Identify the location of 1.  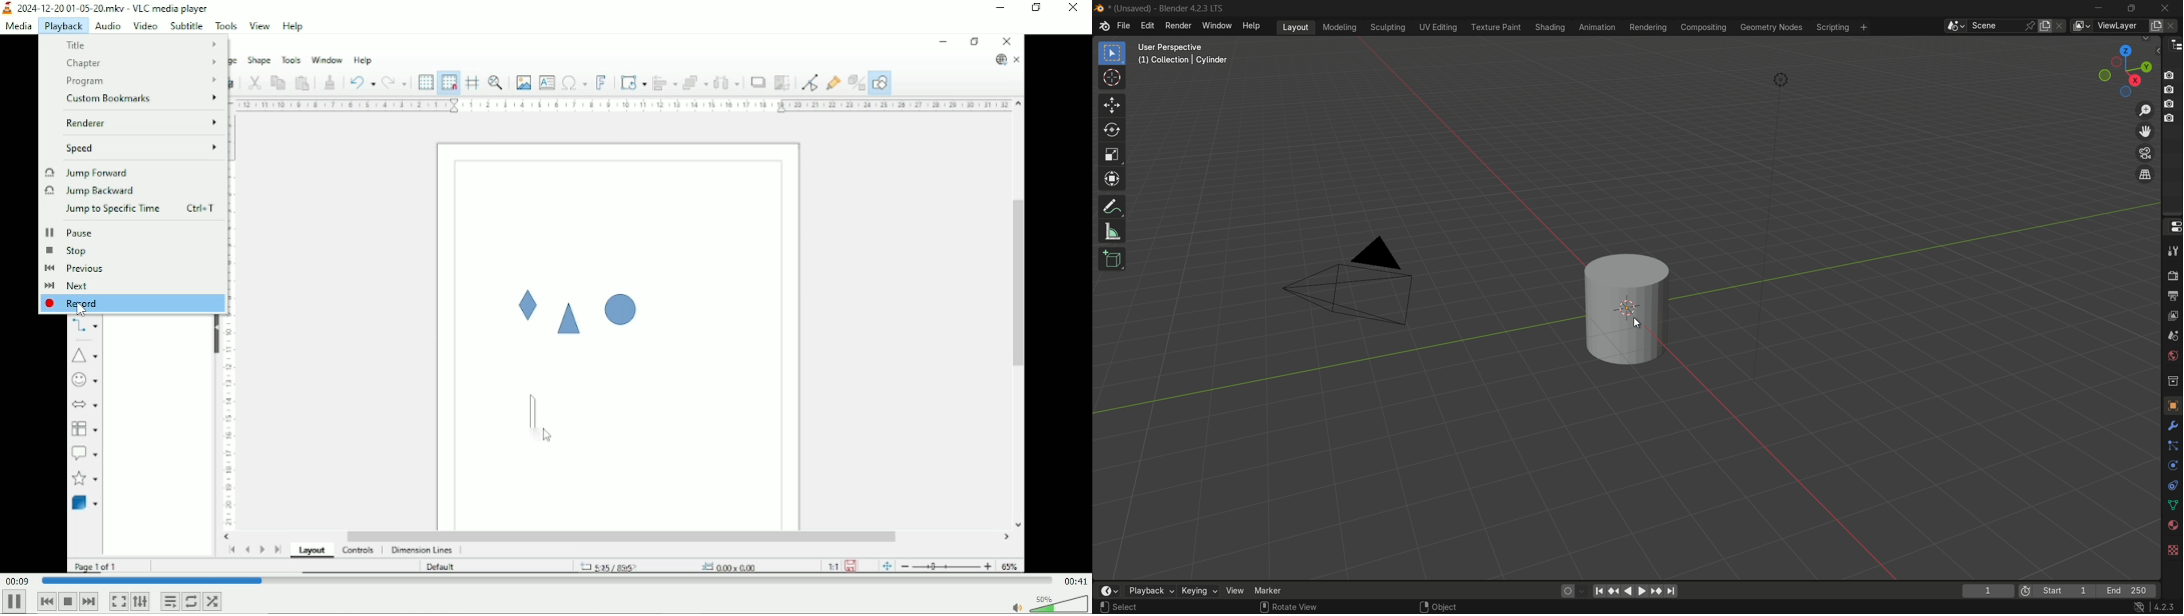
(1987, 591).